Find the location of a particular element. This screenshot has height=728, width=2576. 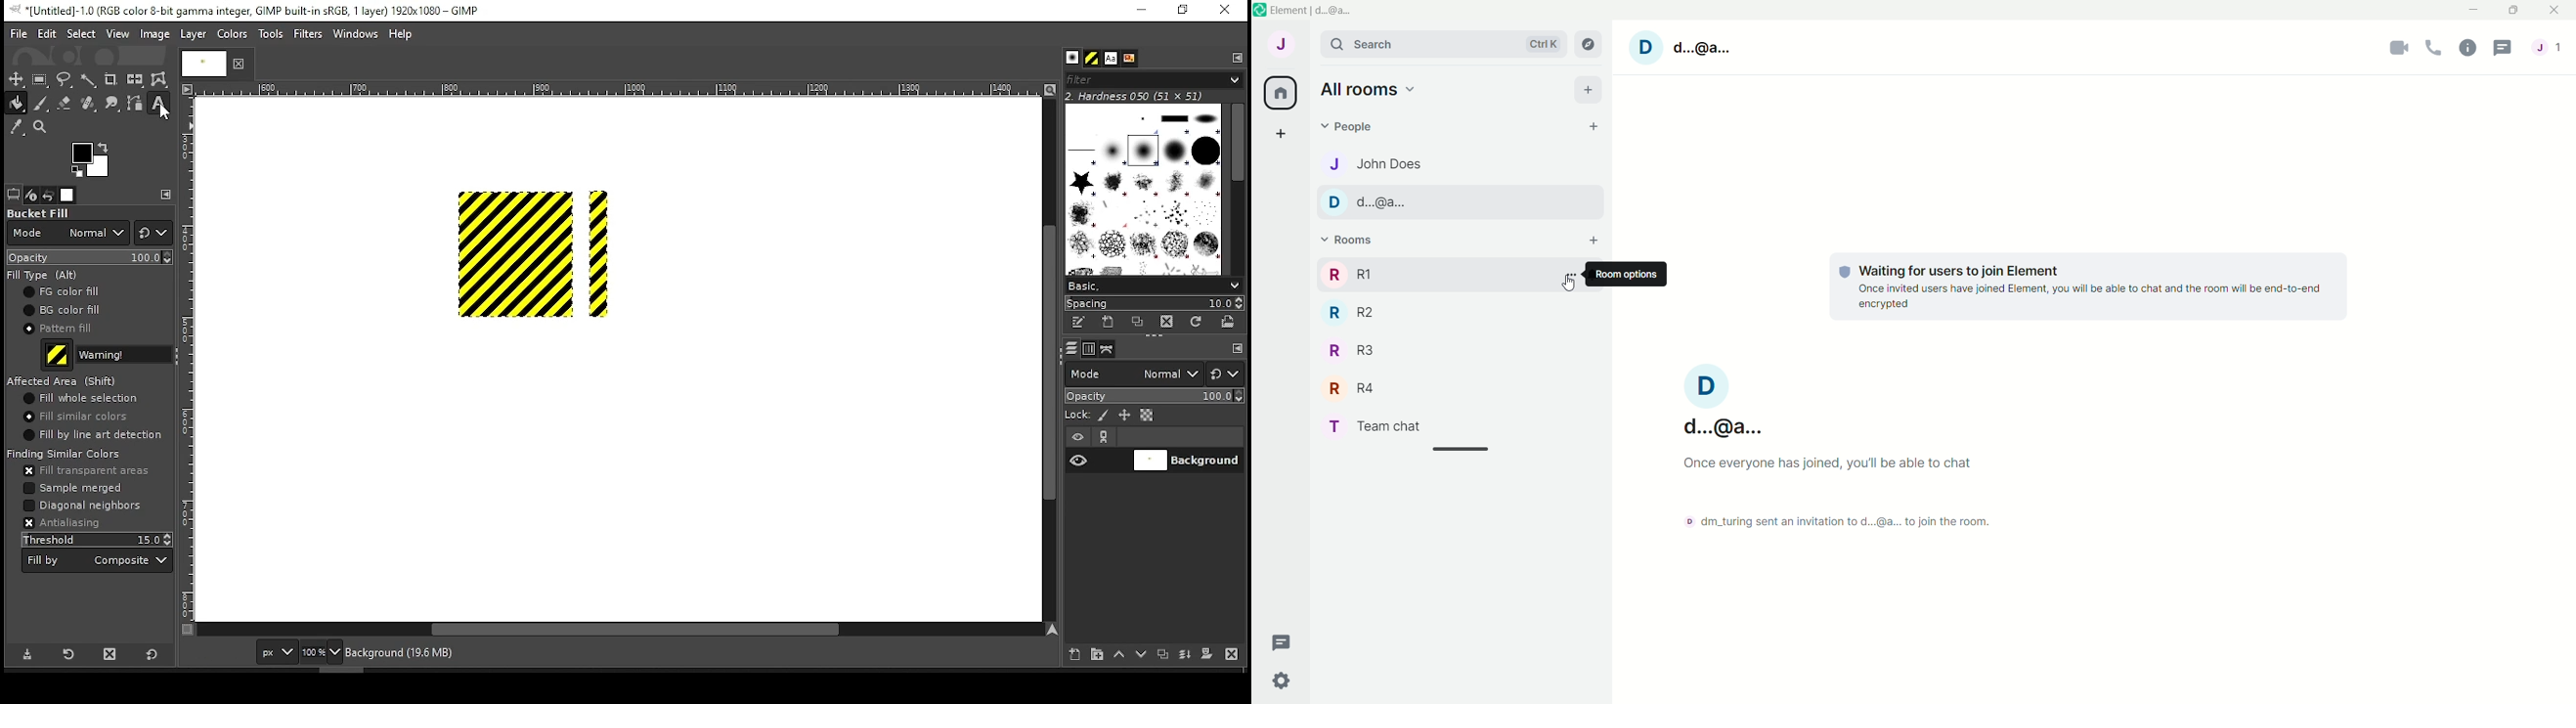

 is located at coordinates (200, 63).